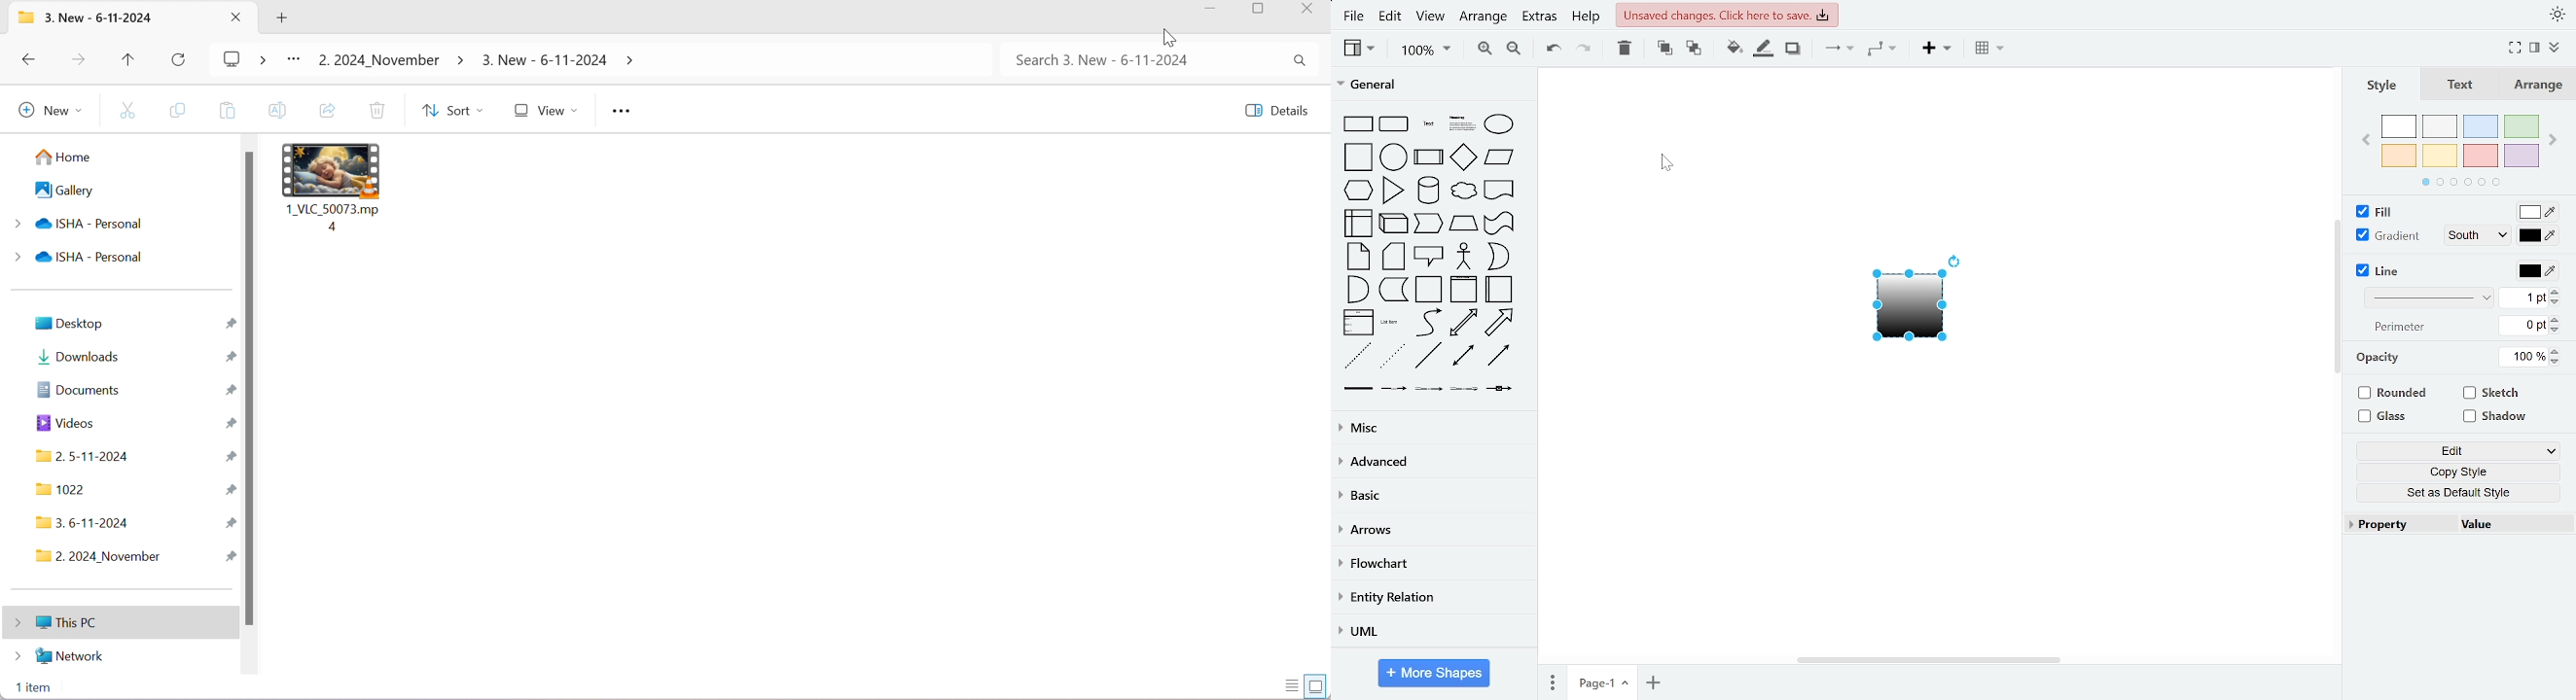 The height and width of the screenshot is (700, 2576). I want to click on 2. 2024_November, so click(102, 557).